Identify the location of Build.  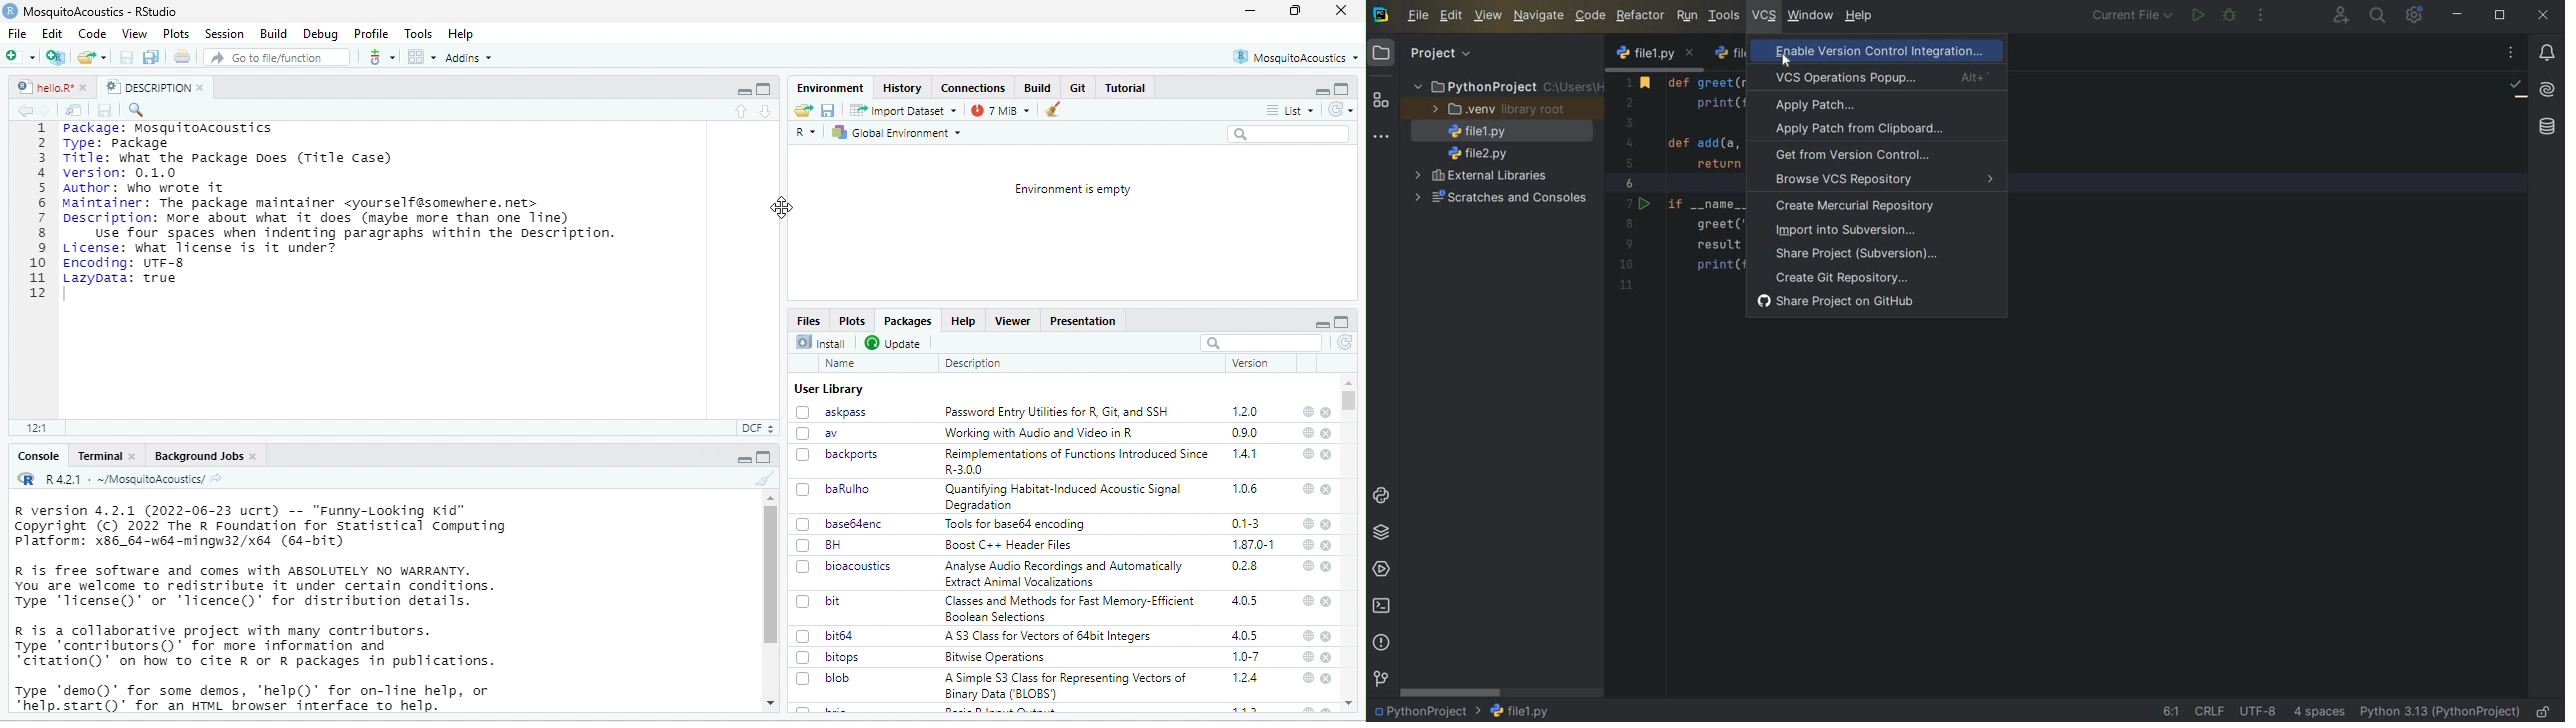
(1039, 87).